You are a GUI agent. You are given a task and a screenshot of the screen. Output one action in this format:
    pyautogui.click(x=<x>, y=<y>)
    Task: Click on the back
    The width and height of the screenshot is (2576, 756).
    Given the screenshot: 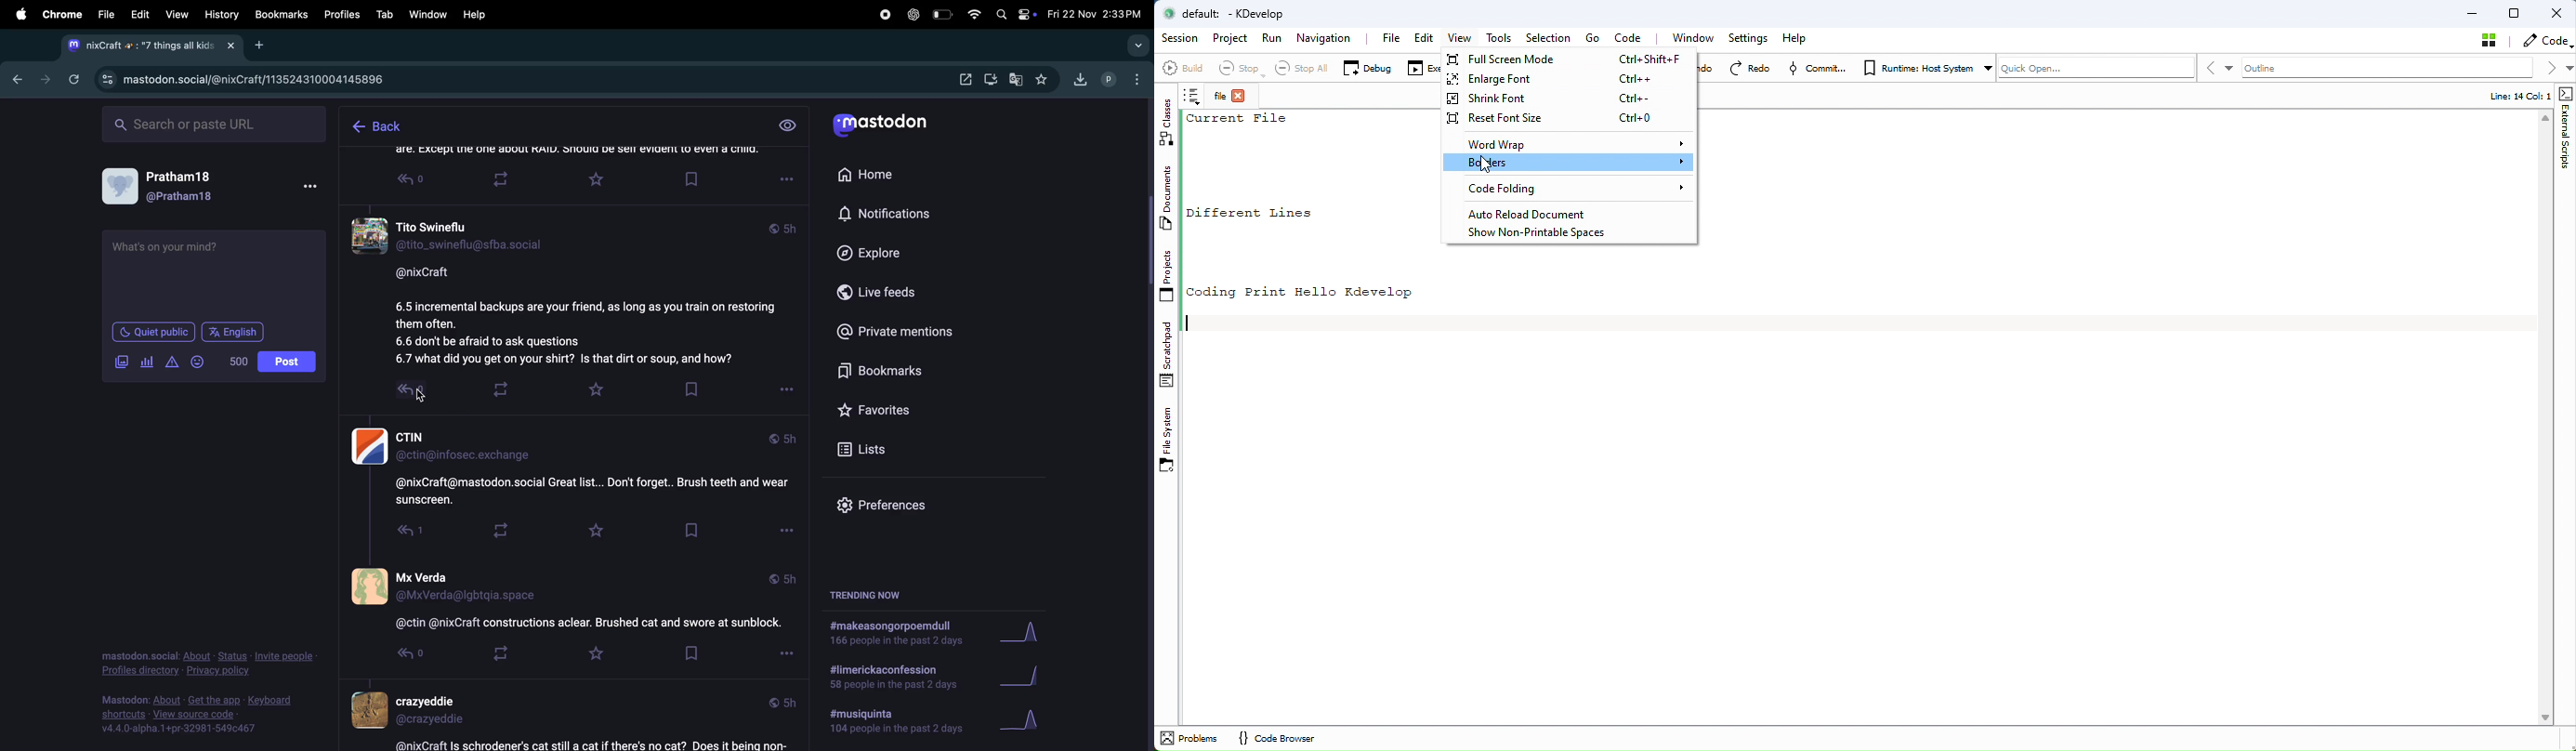 What is the action you would take?
    pyautogui.click(x=378, y=123)
    